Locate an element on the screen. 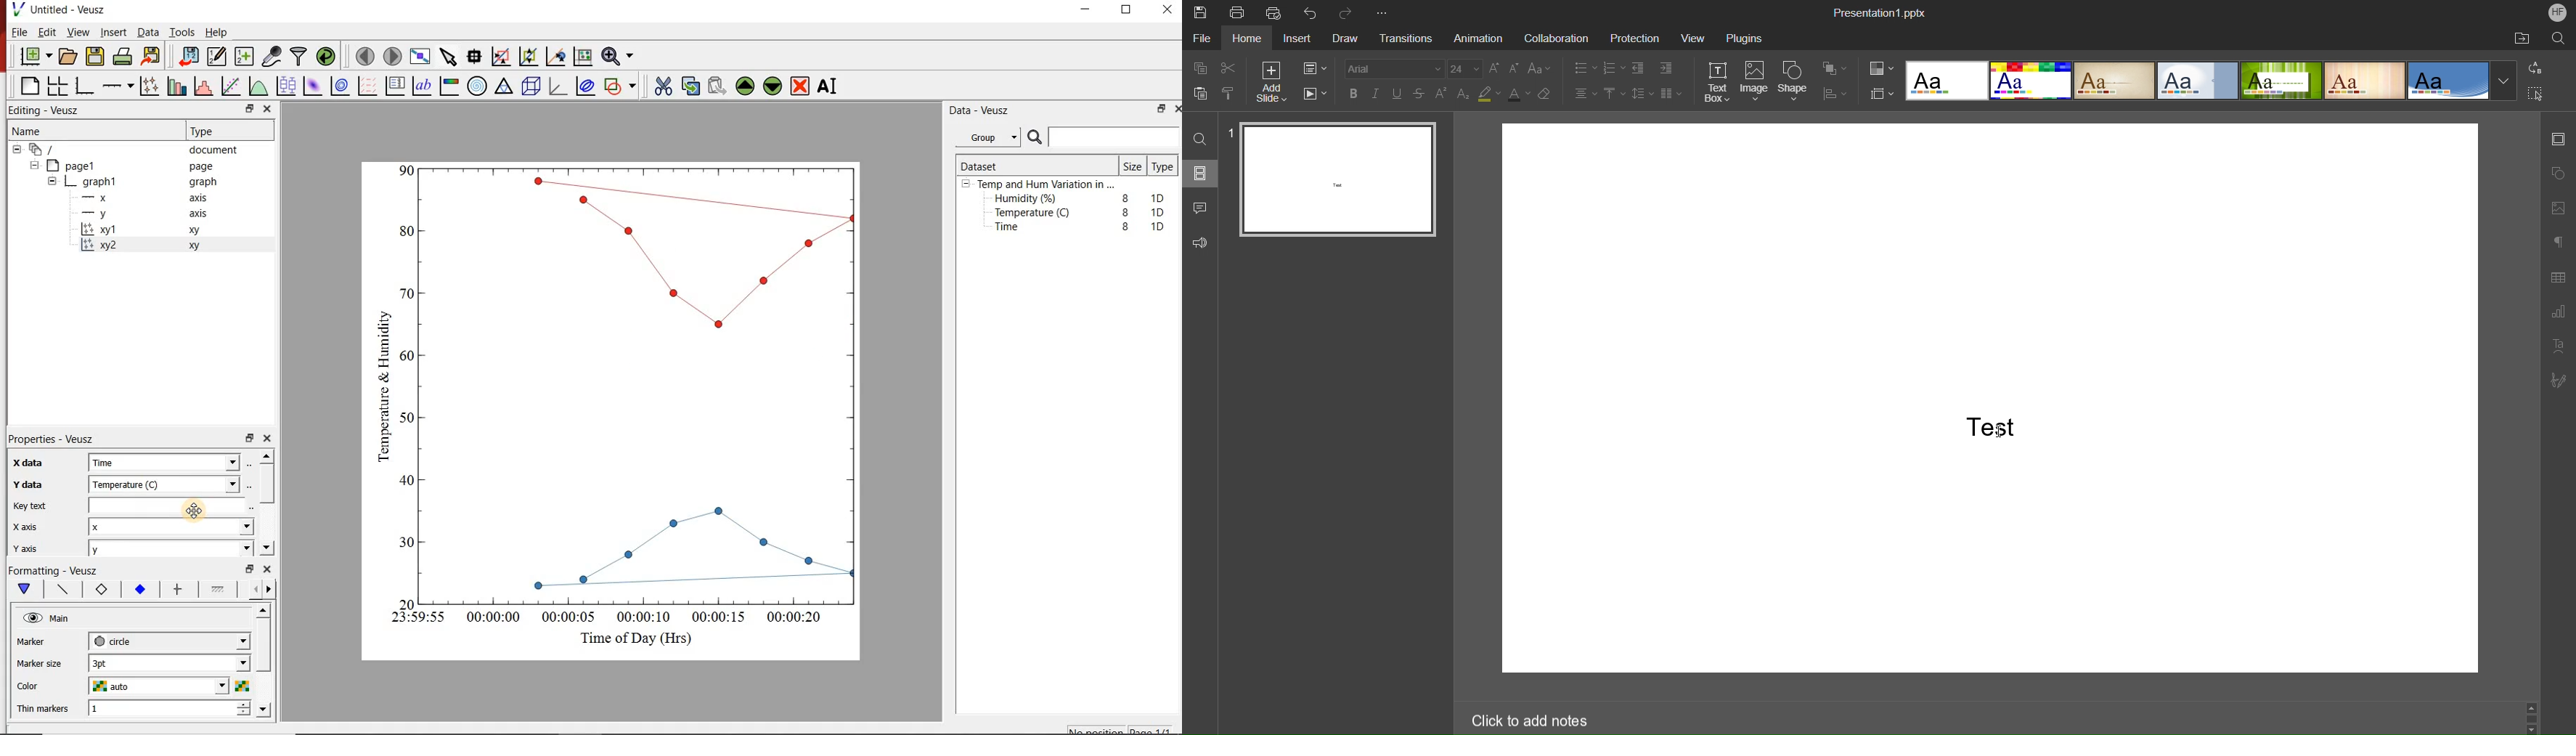 The width and height of the screenshot is (2576, 756). plot a 2d dataset as an image is located at coordinates (313, 87).